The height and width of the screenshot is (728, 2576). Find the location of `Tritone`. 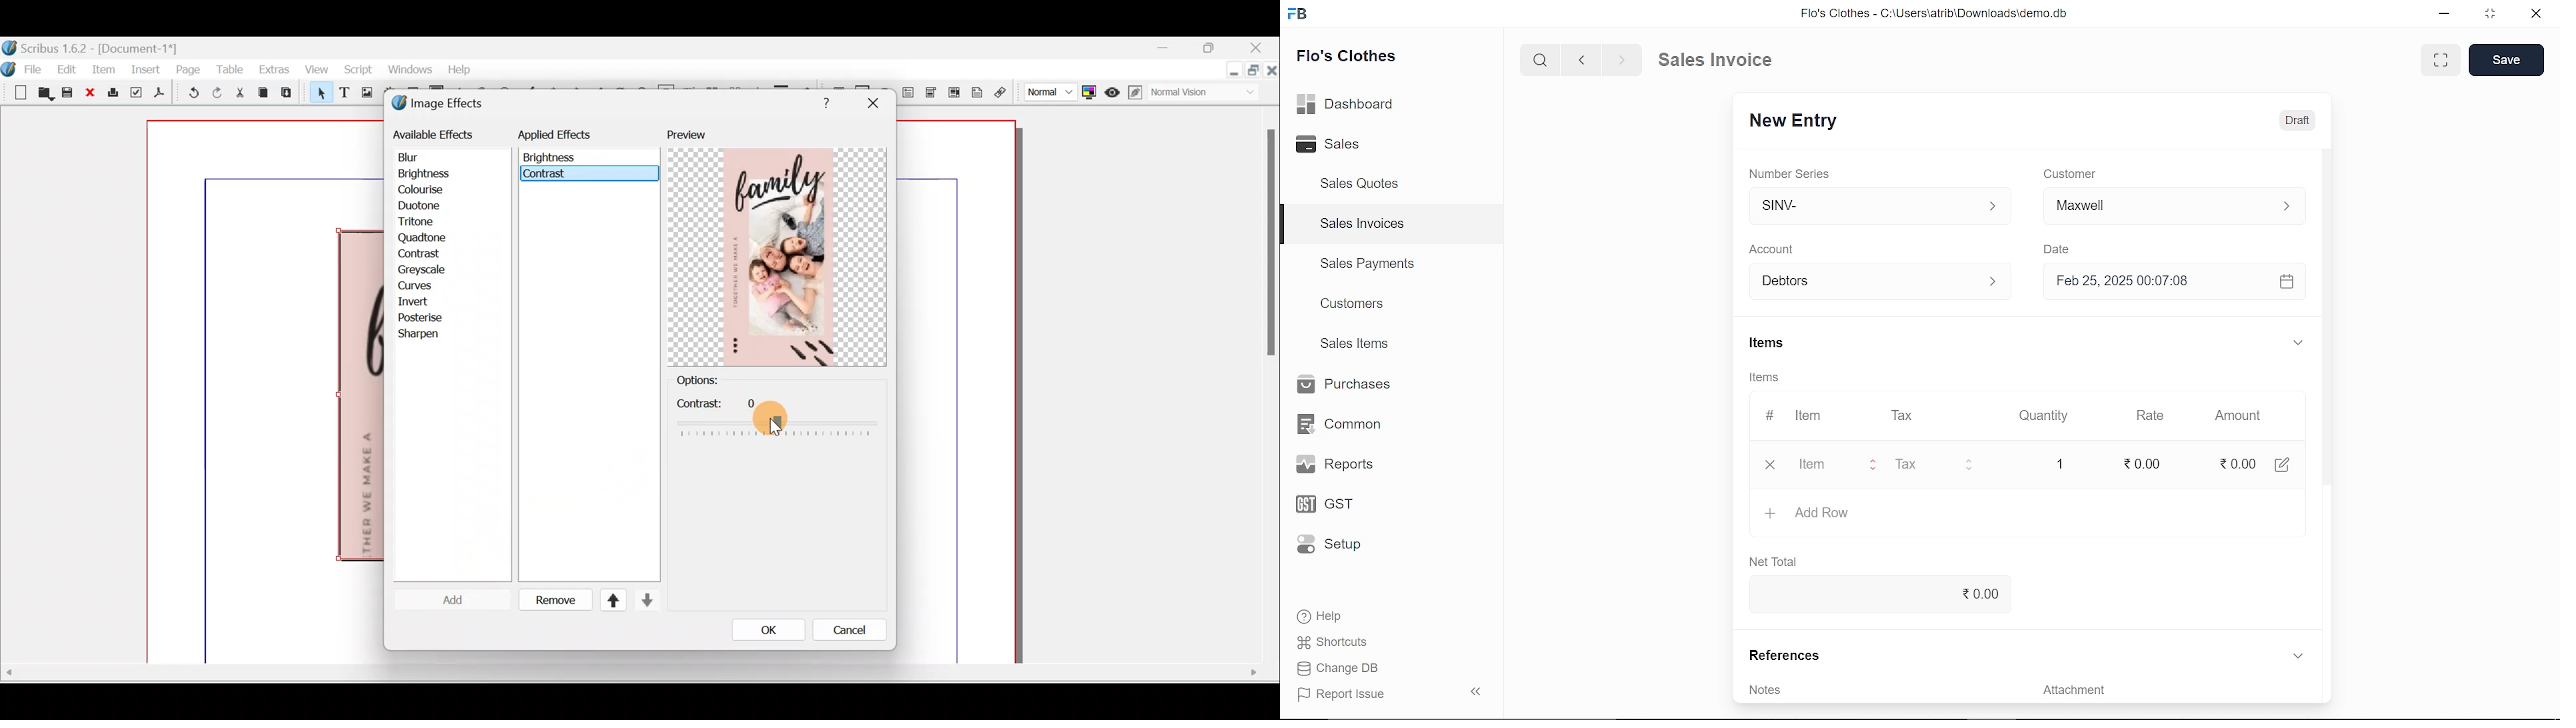

Tritone is located at coordinates (422, 223).